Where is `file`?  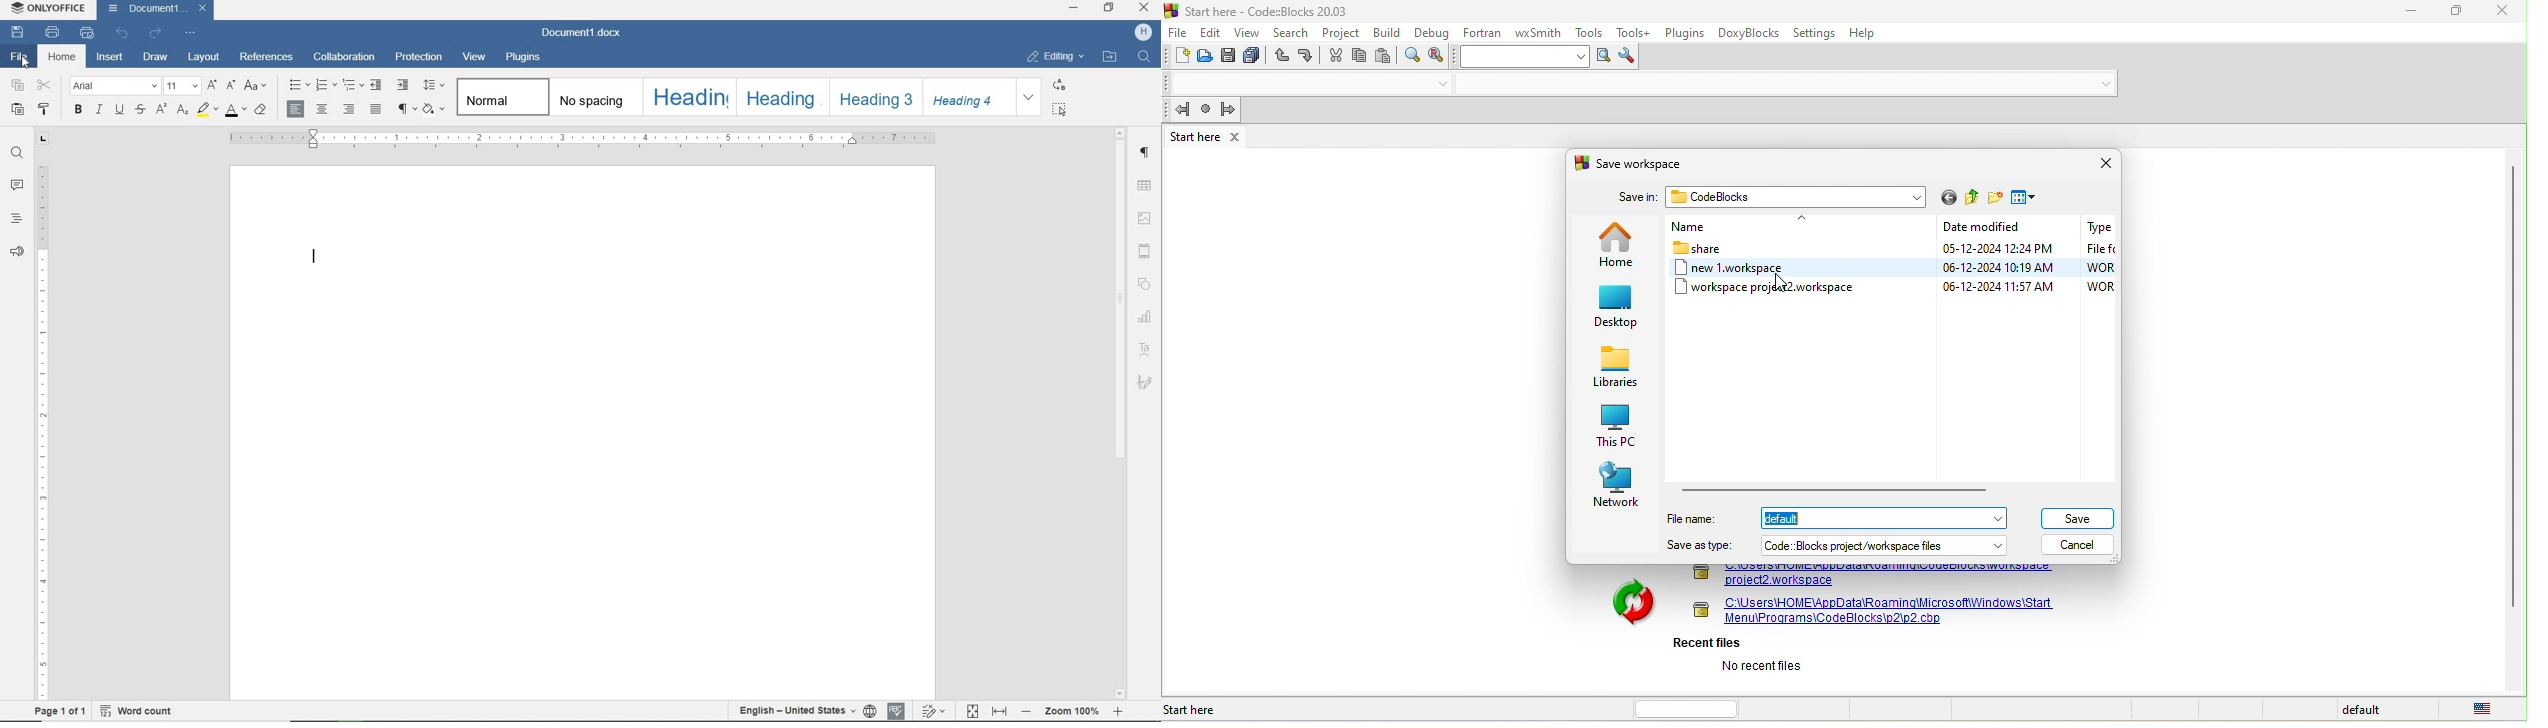
file is located at coordinates (1178, 31).